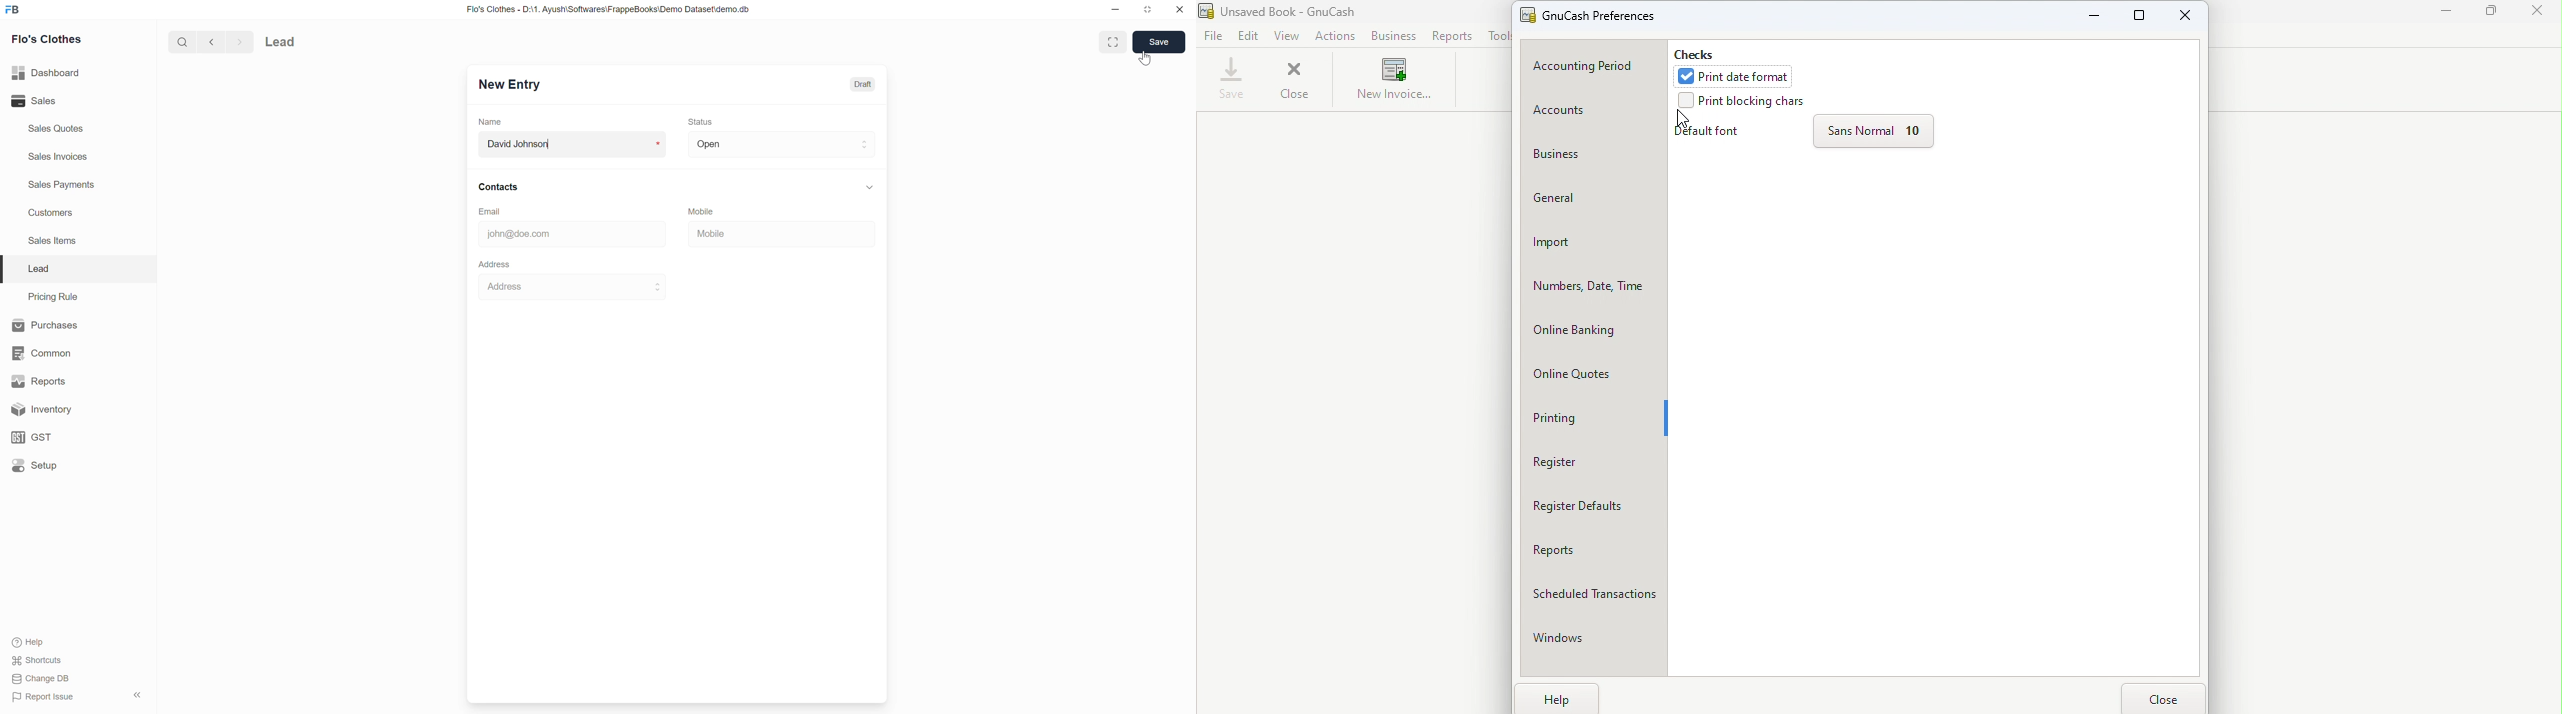 The width and height of the screenshot is (2576, 728). Describe the element at coordinates (495, 212) in the screenshot. I see `Email` at that location.